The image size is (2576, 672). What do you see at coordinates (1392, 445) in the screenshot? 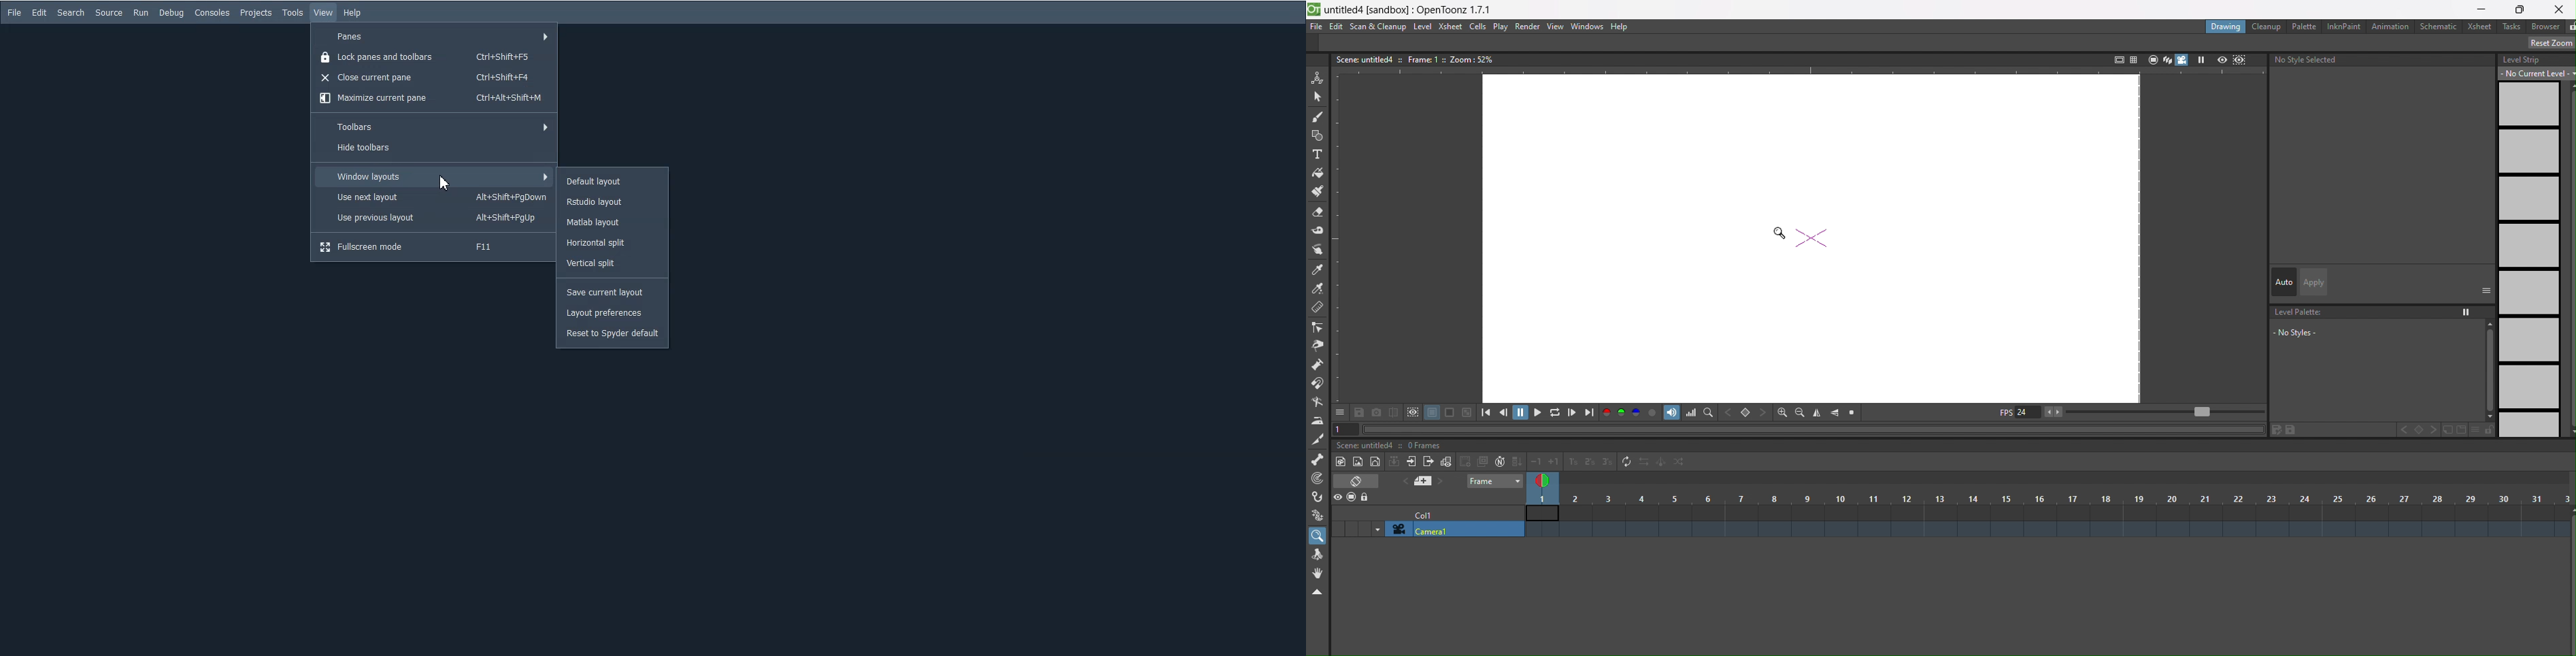
I see `text` at bounding box center [1392, 445].